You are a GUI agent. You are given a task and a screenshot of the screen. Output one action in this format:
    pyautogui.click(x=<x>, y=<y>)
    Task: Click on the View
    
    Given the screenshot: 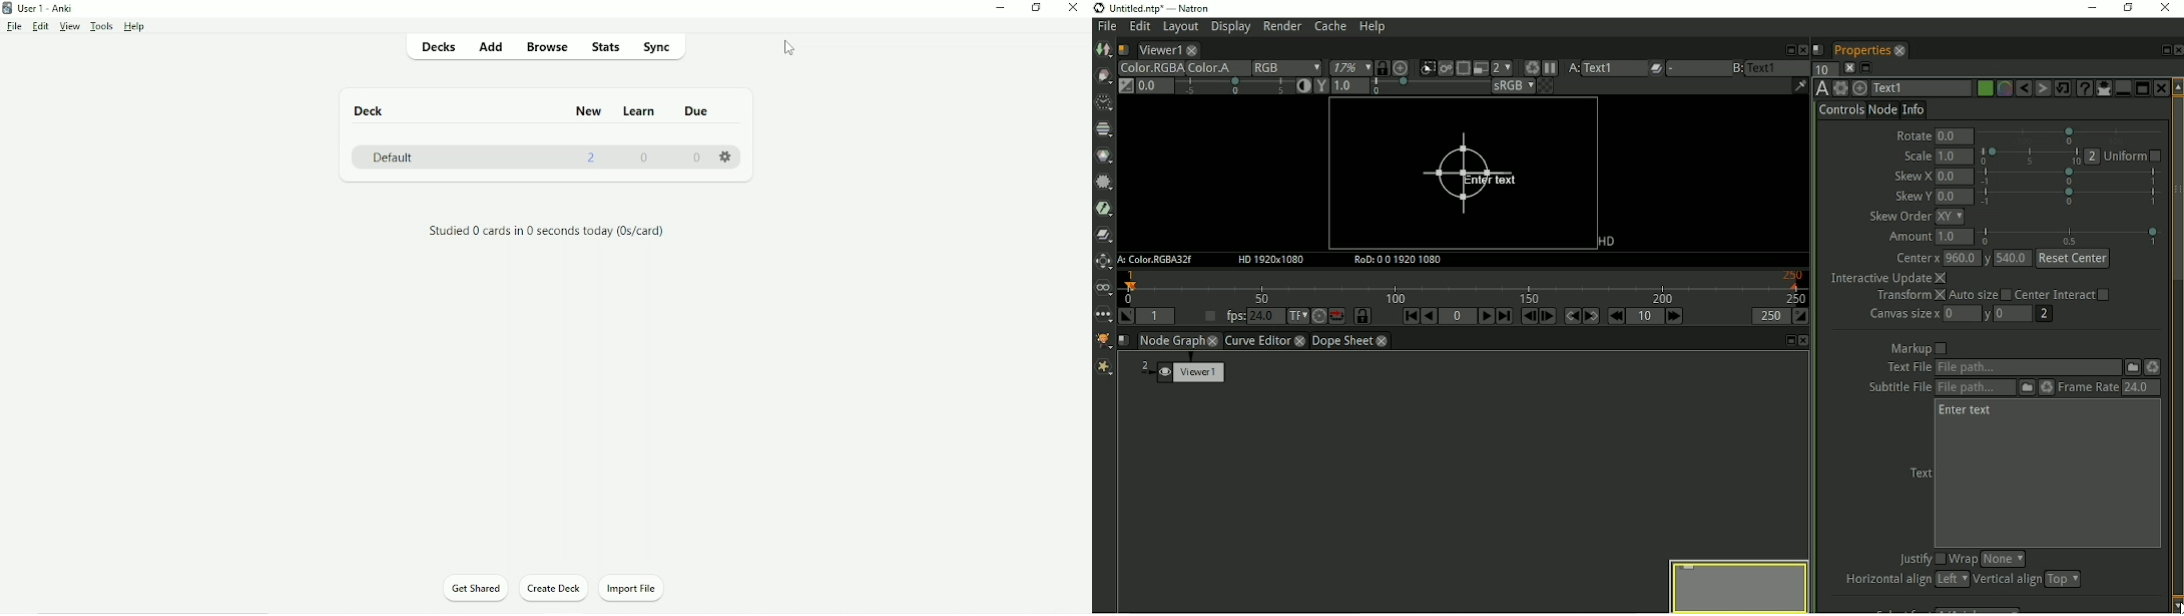 What is the action you would take?
    pyautogui.click(x=69, y=27)
    